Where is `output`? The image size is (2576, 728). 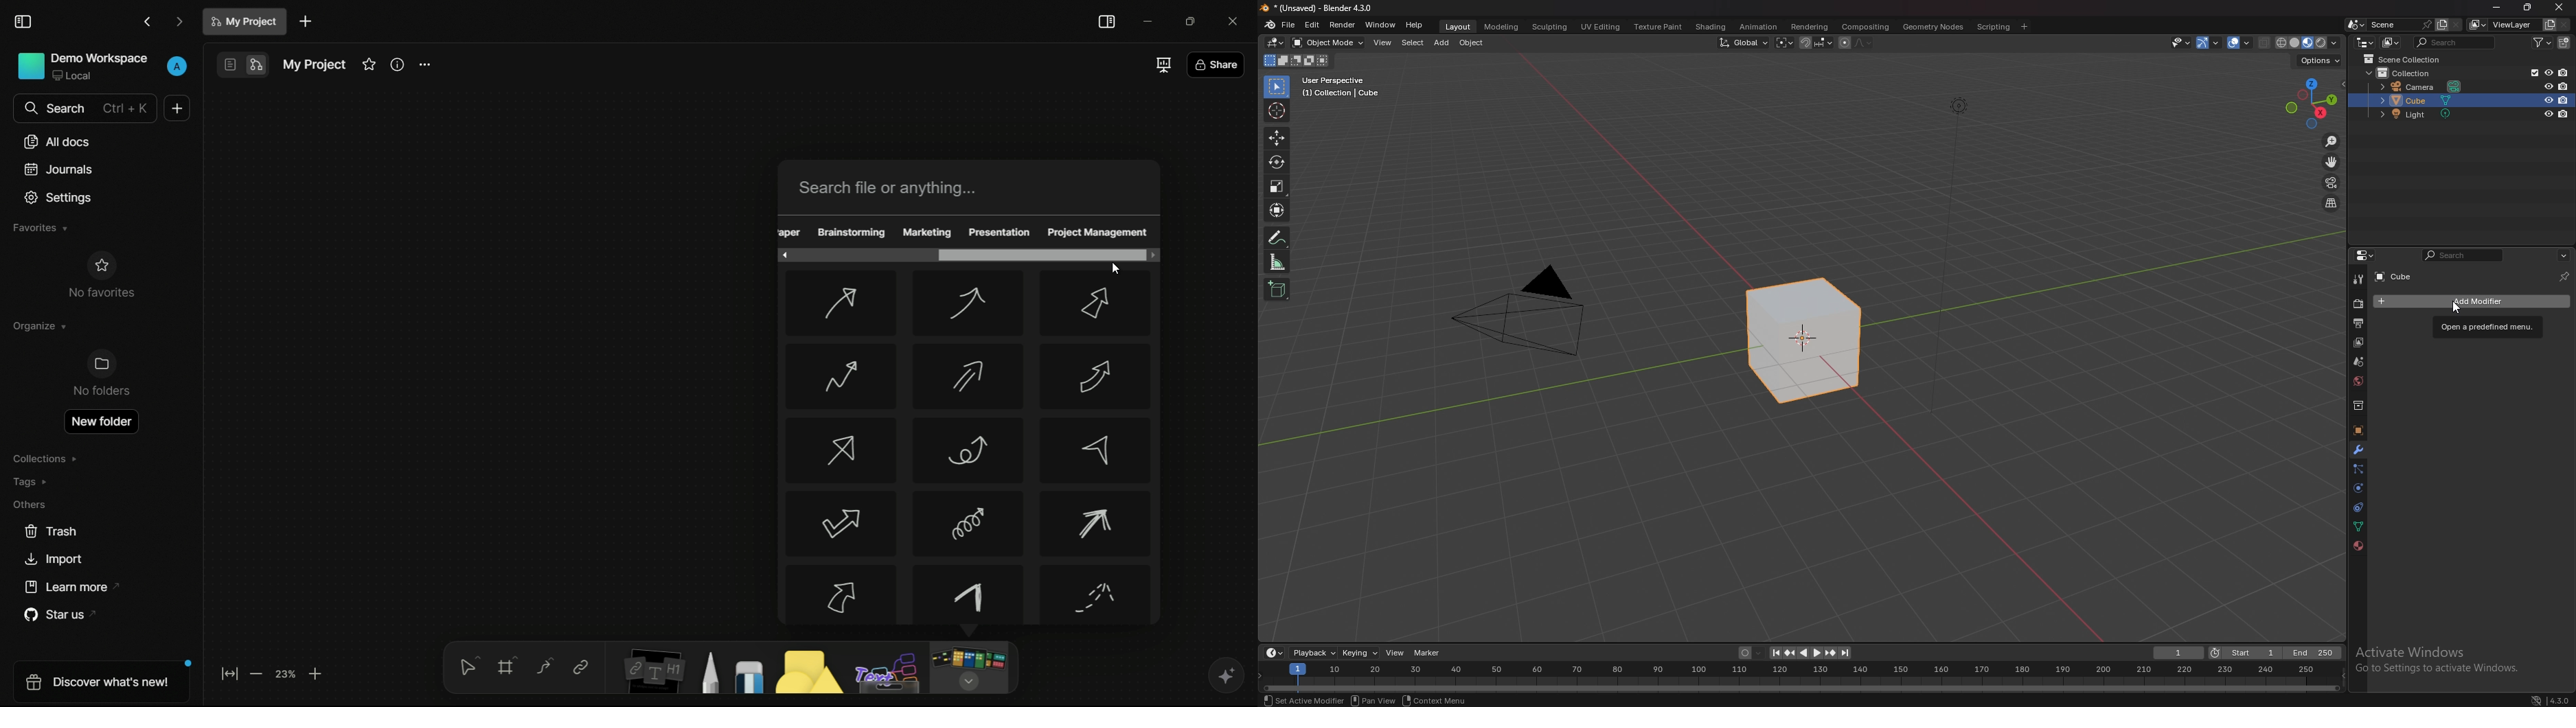 output is located at coordinates (2357, 323).